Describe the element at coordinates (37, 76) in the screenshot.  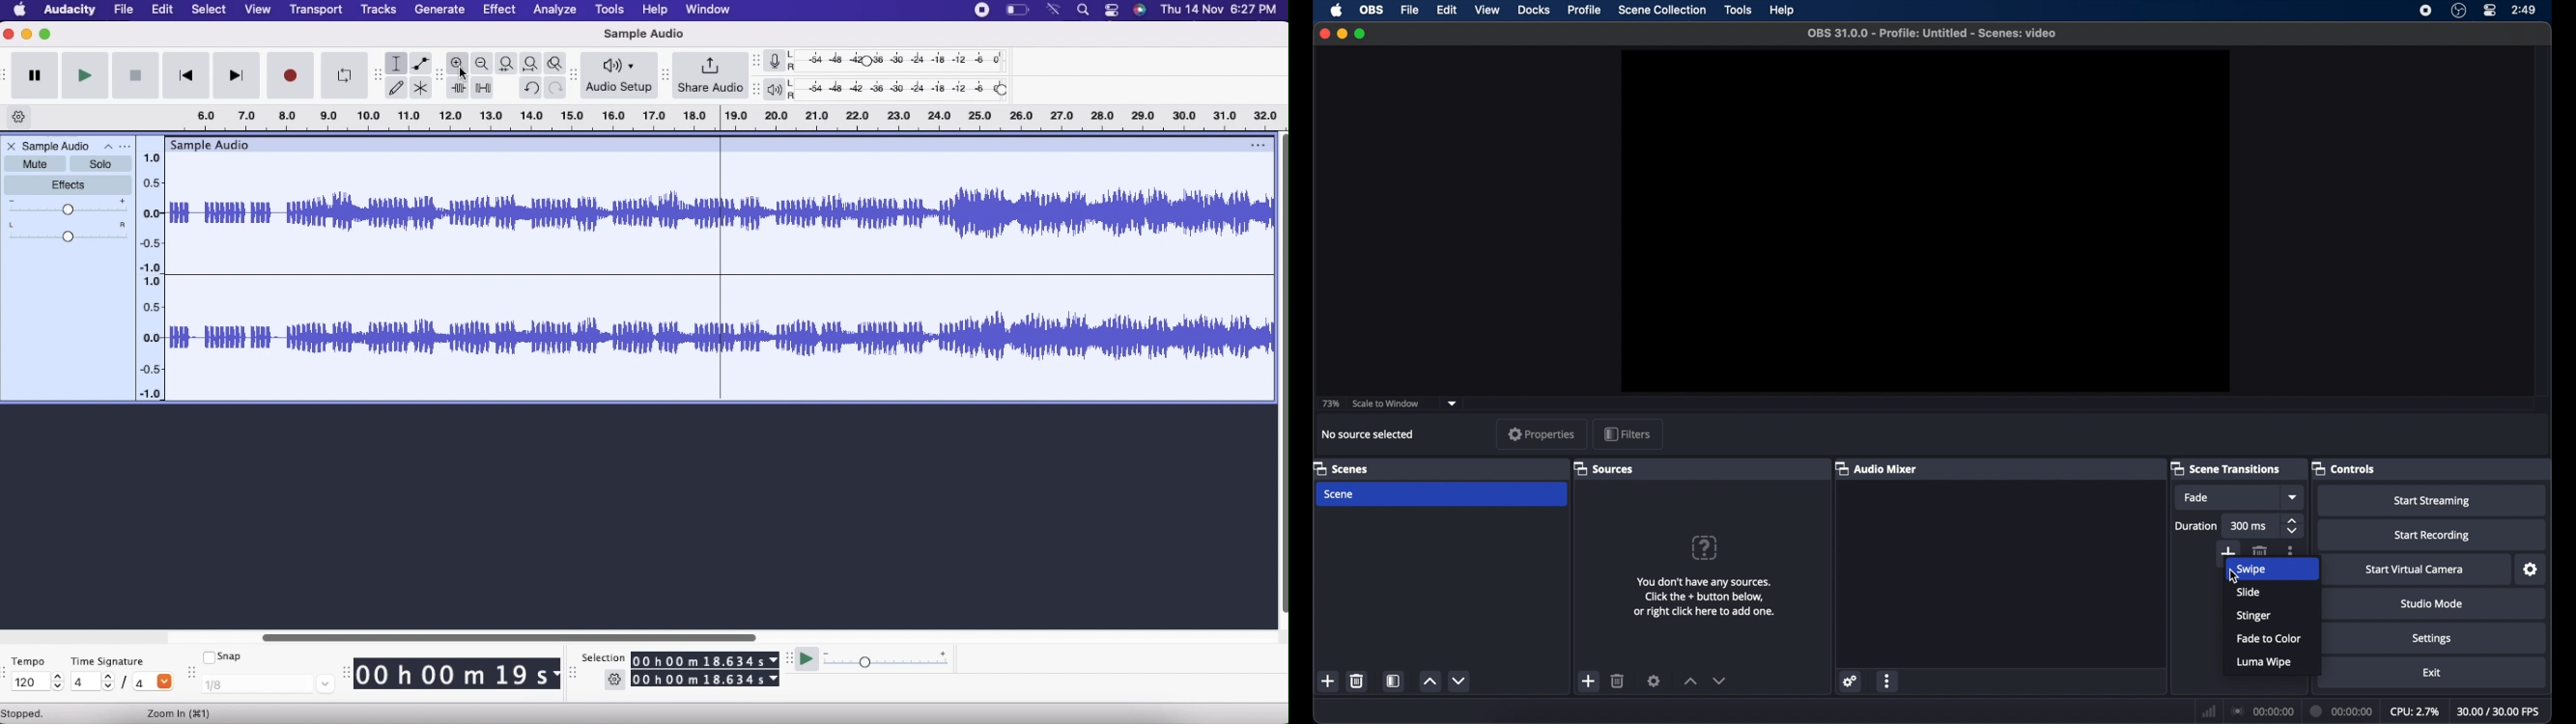
I see `Pause` at that location.